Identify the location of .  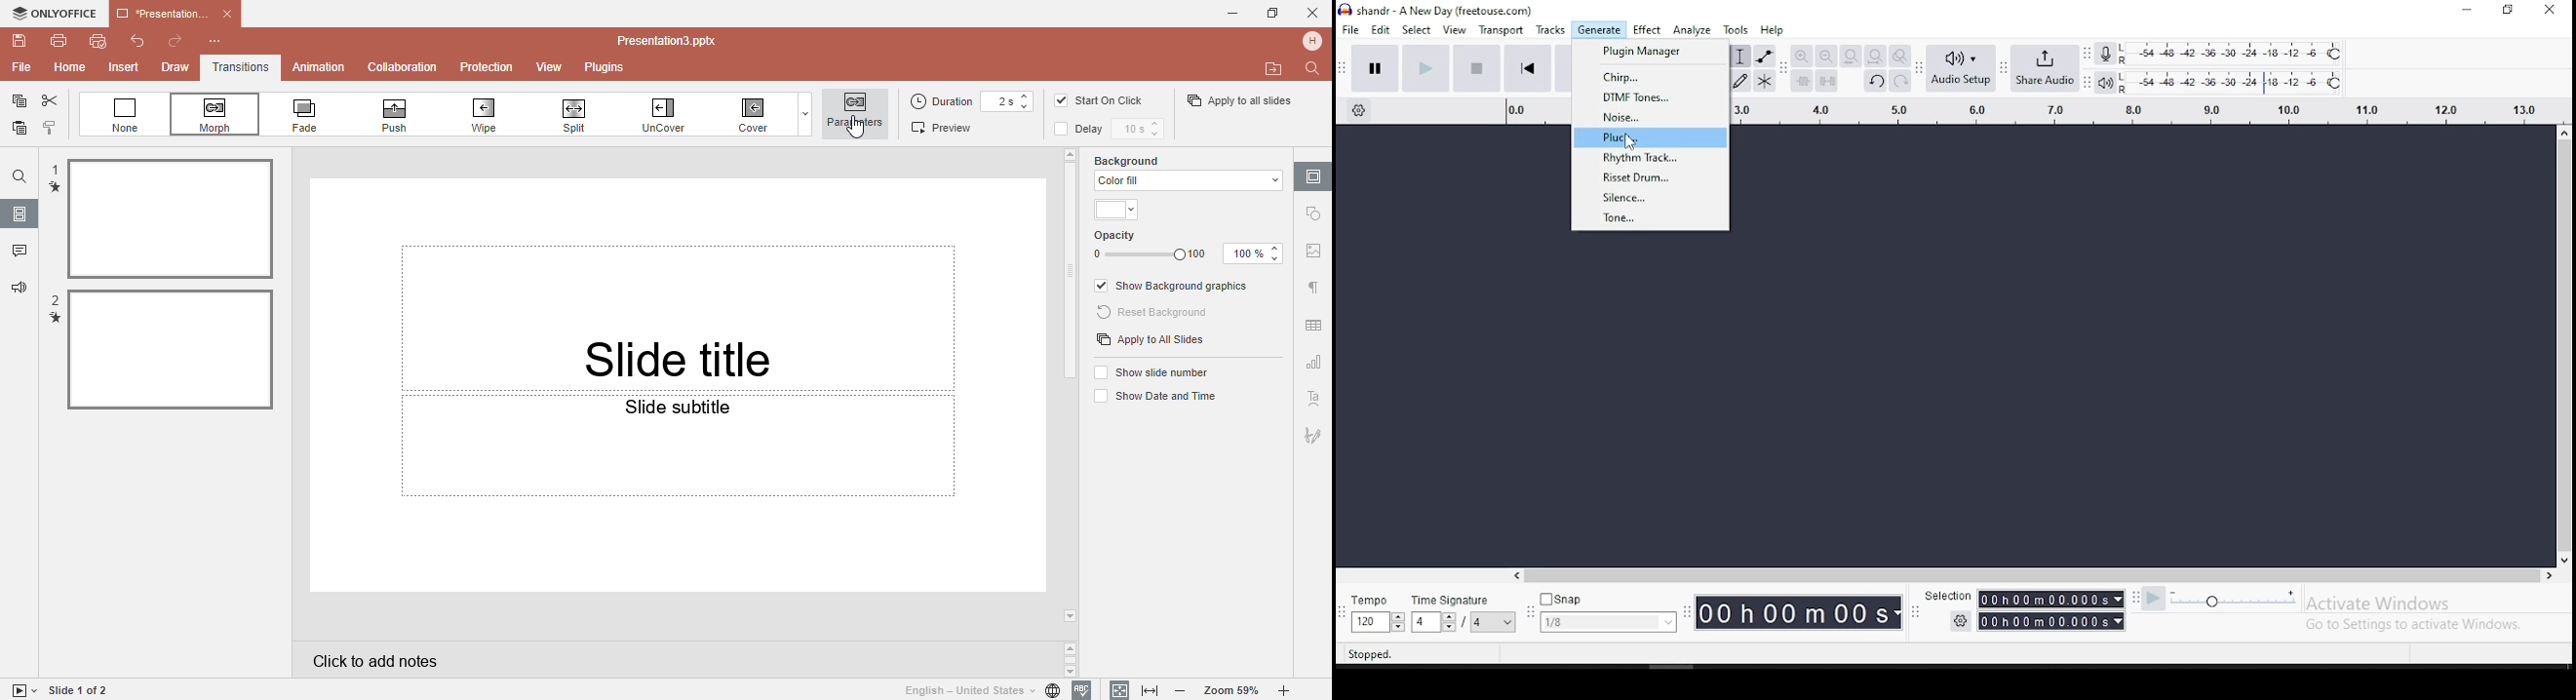
(1944, 596).